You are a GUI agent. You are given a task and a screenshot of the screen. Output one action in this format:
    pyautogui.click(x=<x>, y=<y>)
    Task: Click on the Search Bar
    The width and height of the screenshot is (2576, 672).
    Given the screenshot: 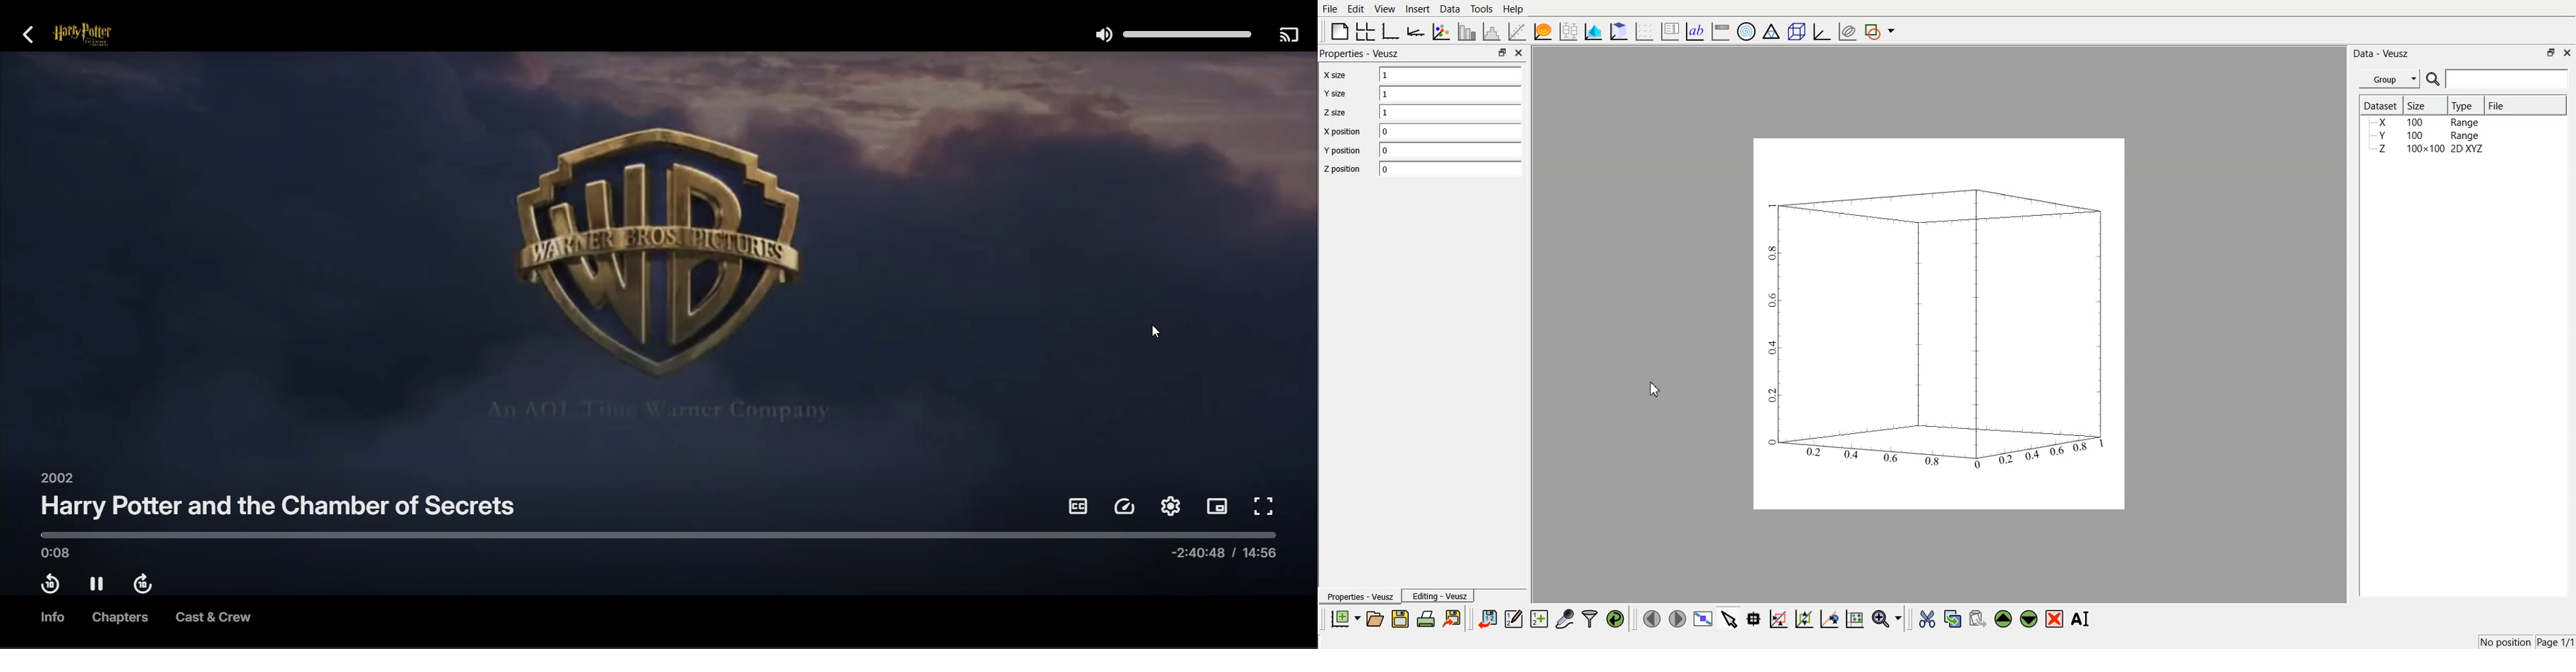 What is the action you would take?
    pyautogui.click(x=2498, y=79)
    